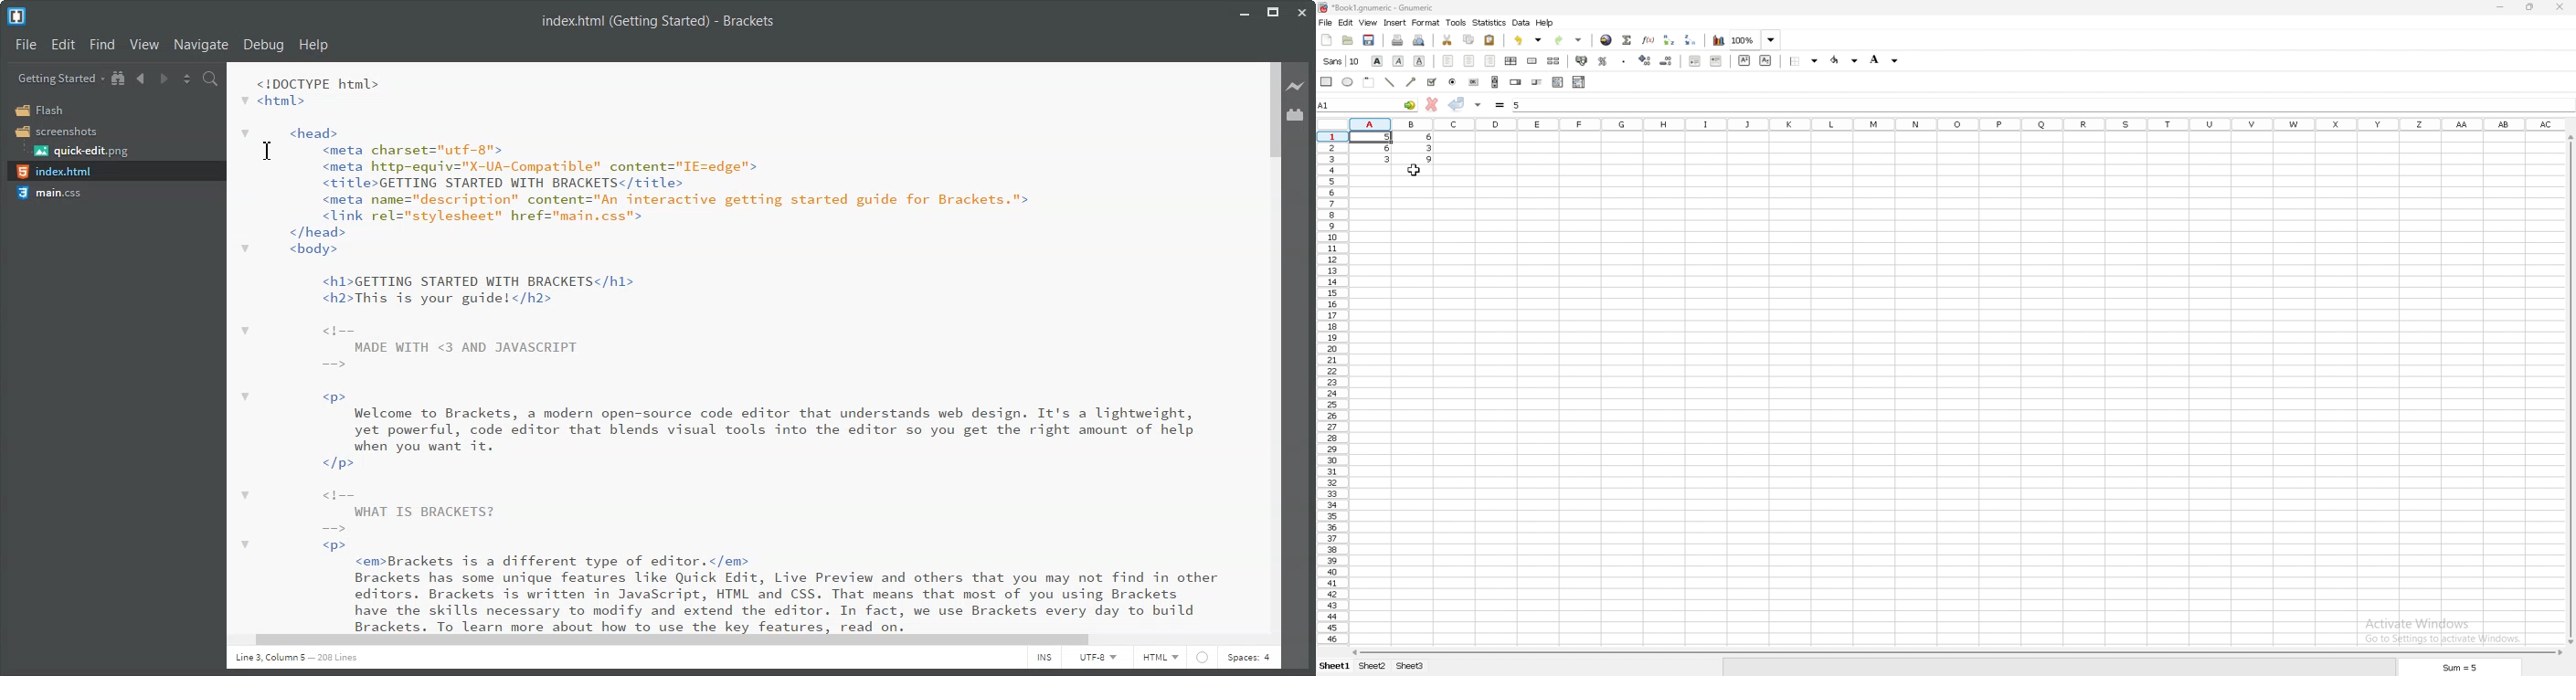 This screenshot has width=2576, height=700. What do you see at coordinates (1494, 81) in the screenshot?
I see `scroll button` at bounding box center [1494, 81].